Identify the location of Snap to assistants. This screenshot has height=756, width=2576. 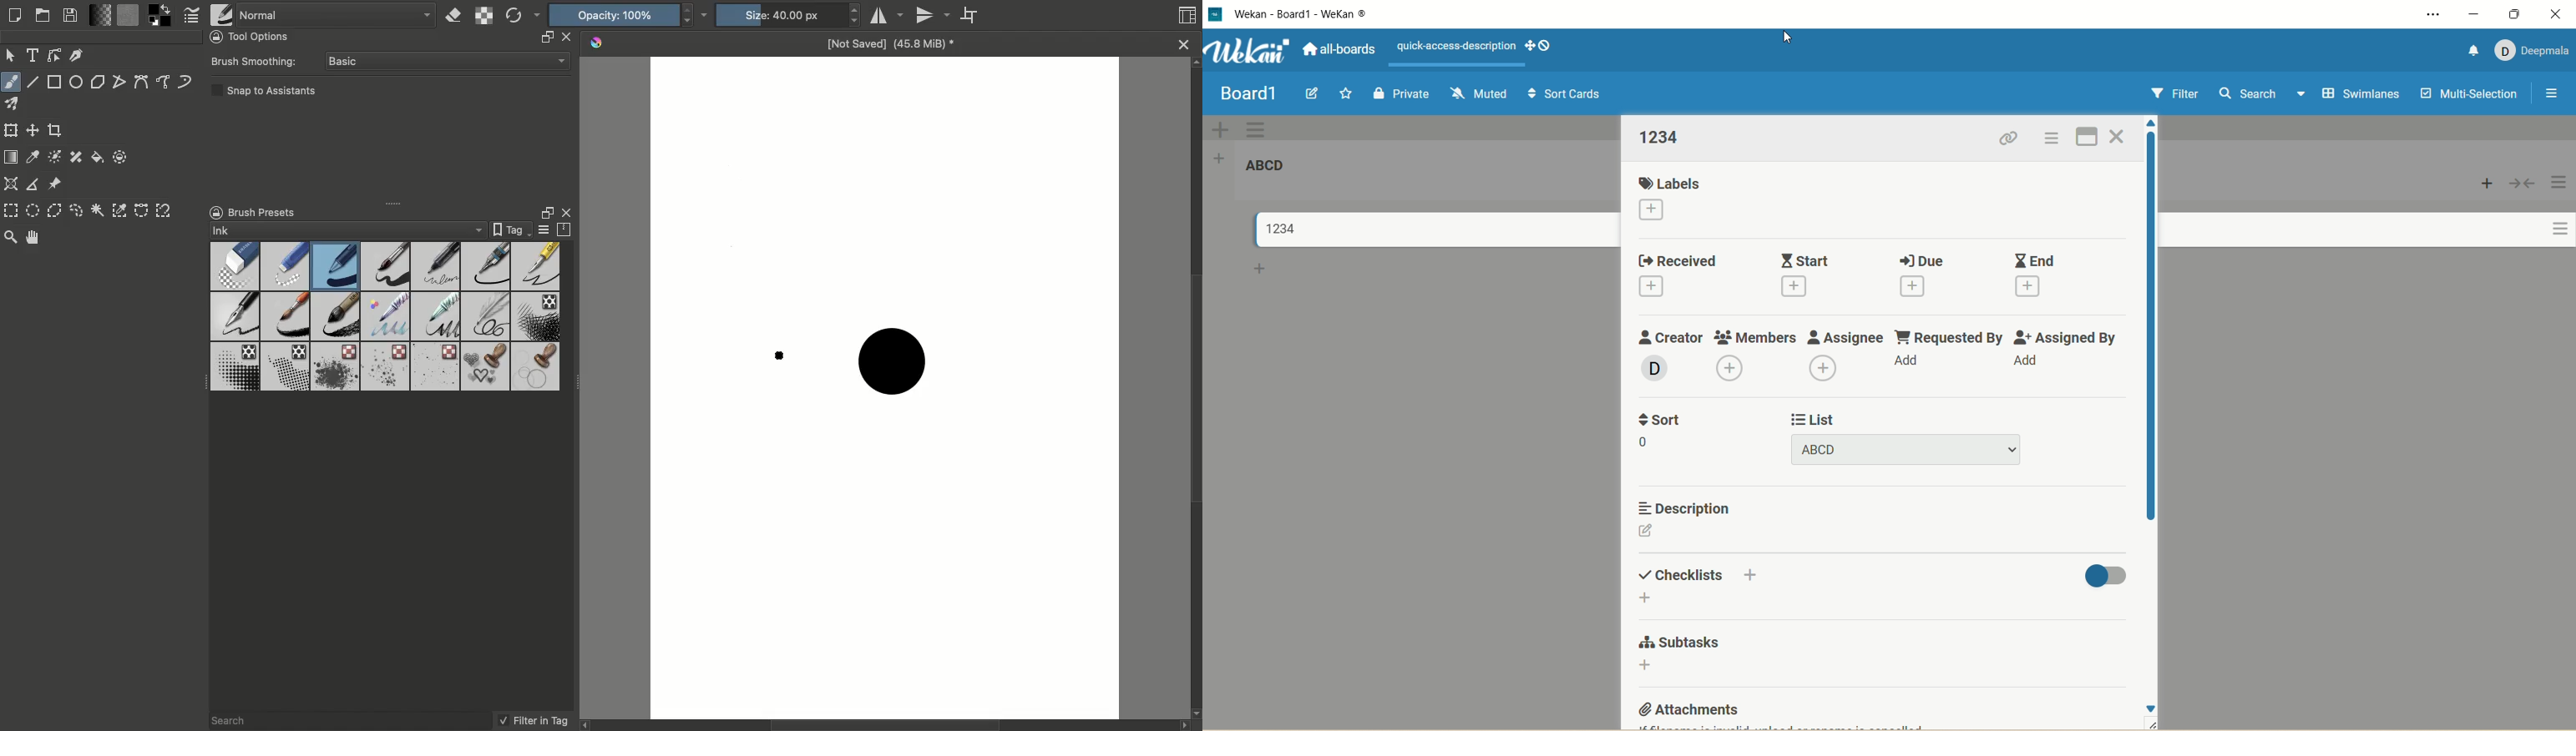
(265, 94).